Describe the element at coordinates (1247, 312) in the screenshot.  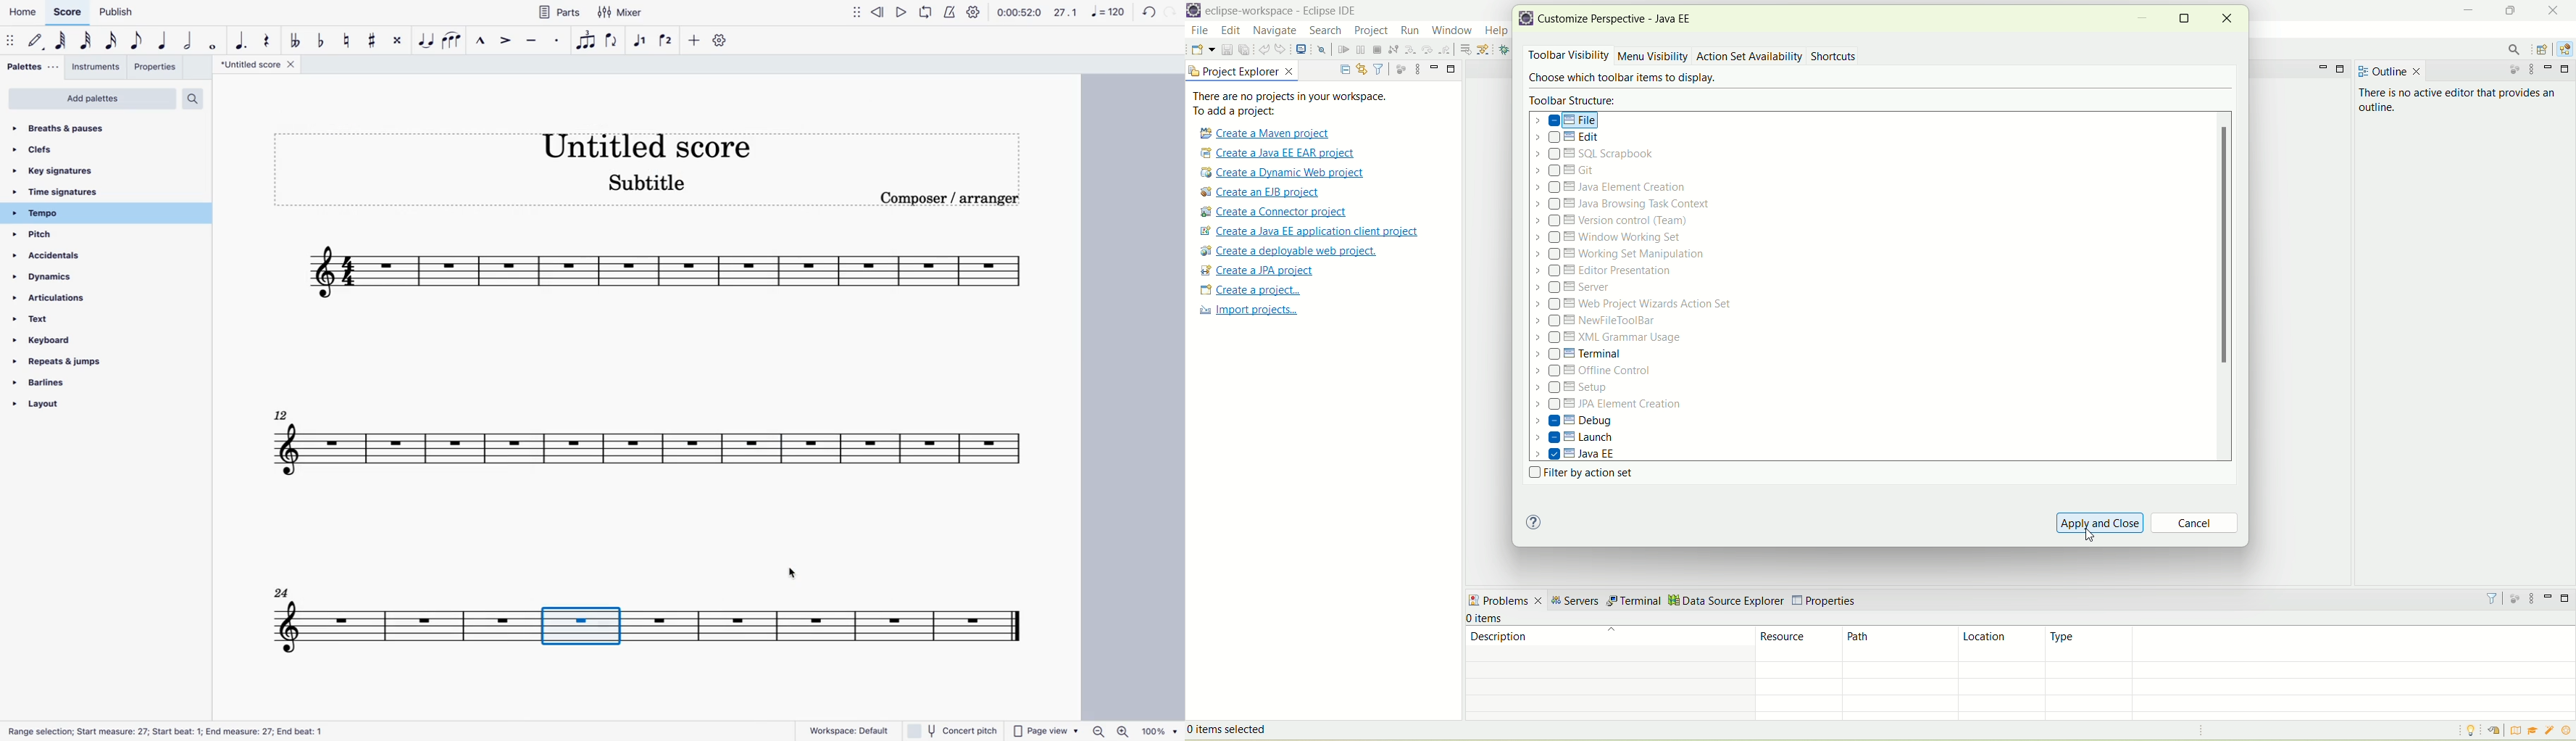
I see `import projects` at that location.